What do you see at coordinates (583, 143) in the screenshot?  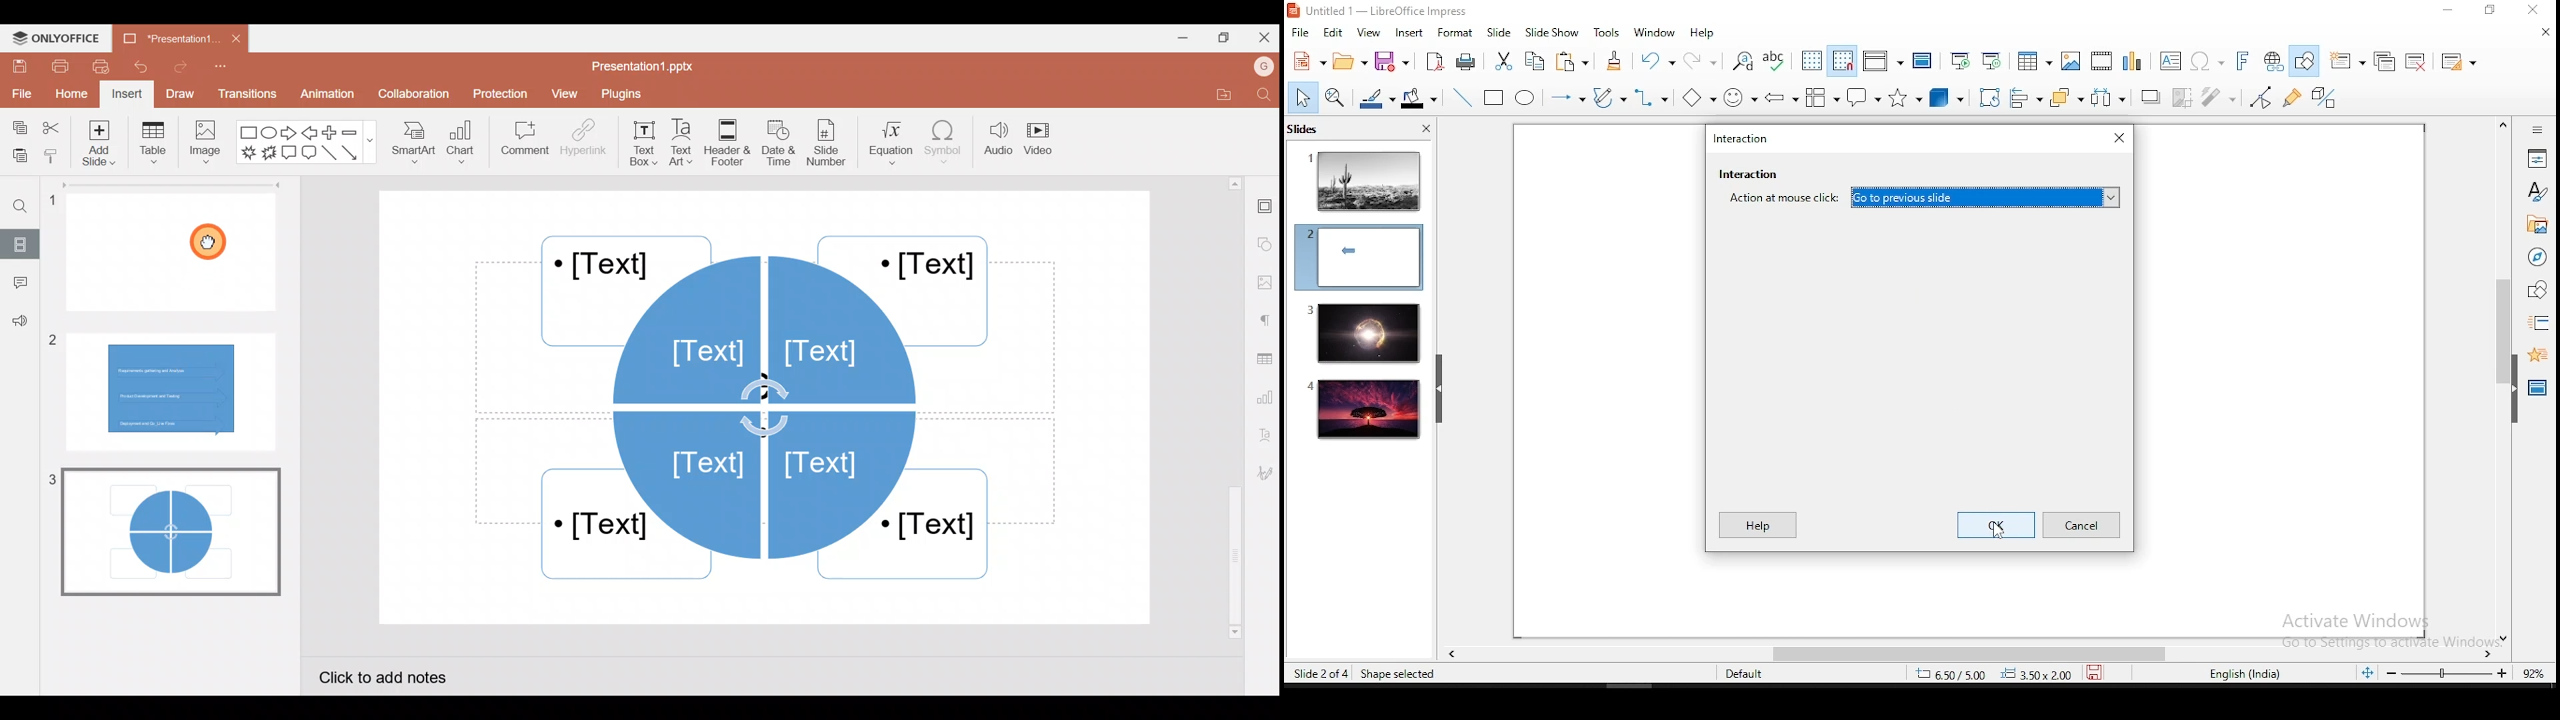 I see `Hyperlink` at bounding box center [583, 143].